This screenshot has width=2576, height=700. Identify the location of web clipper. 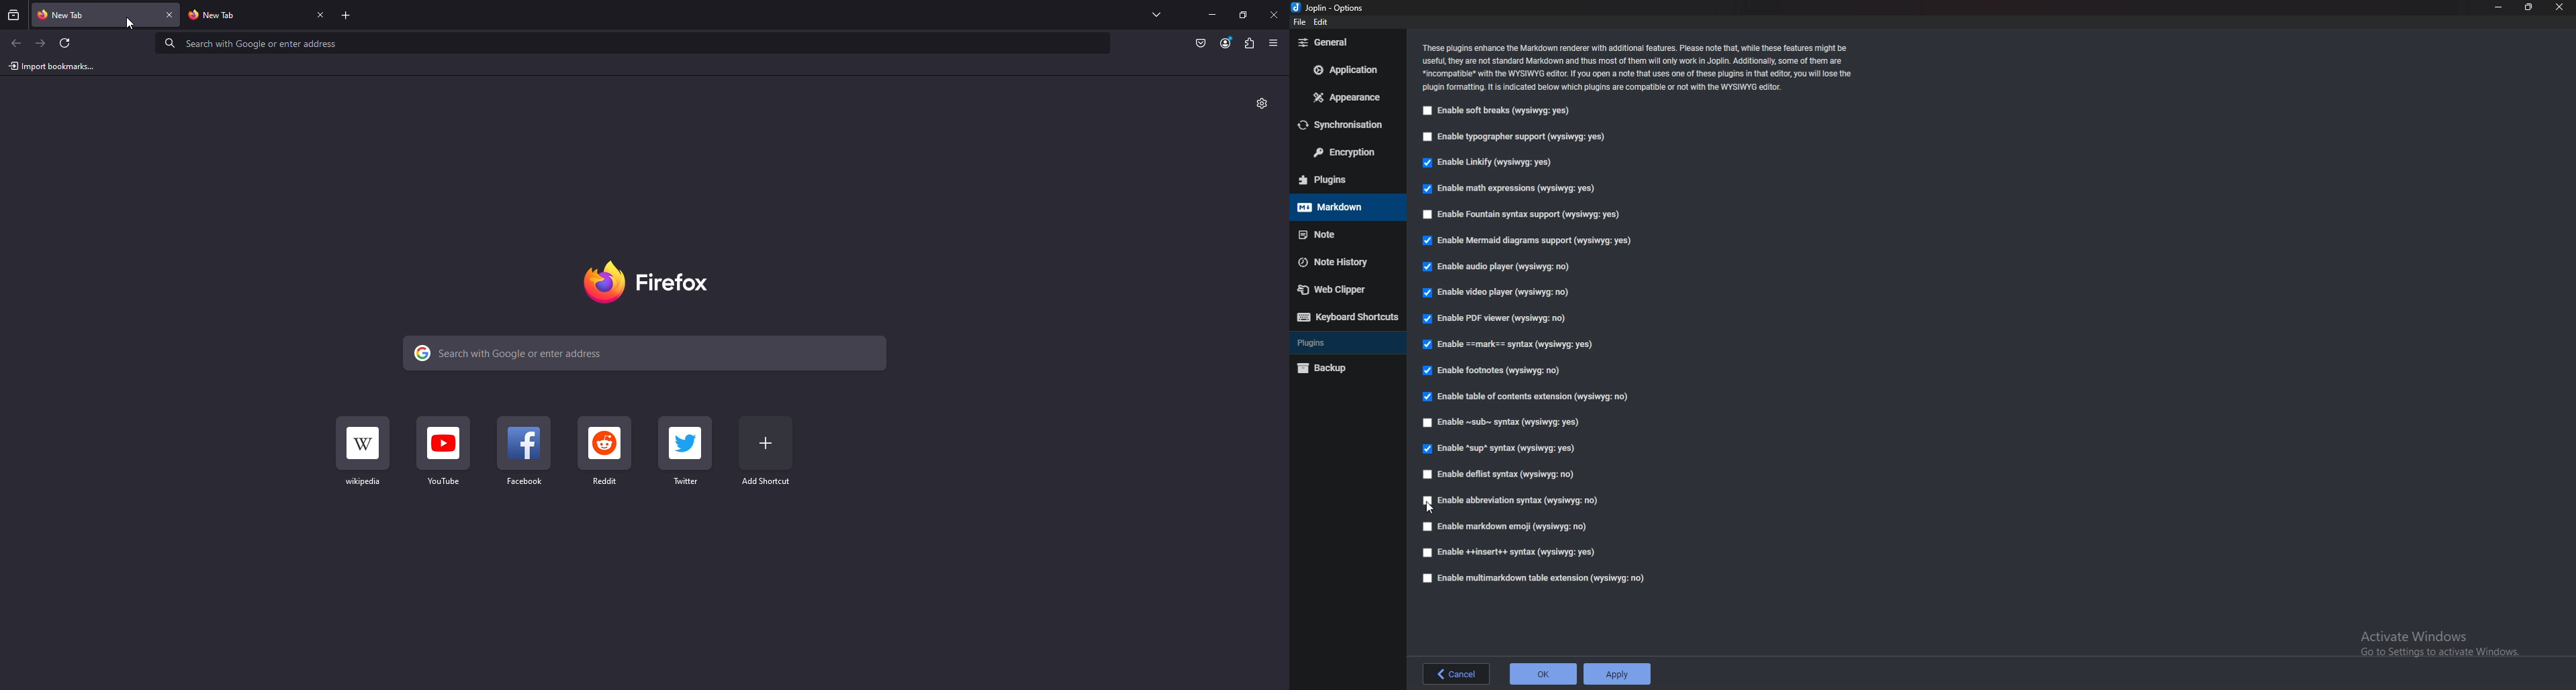
(1346, 290).